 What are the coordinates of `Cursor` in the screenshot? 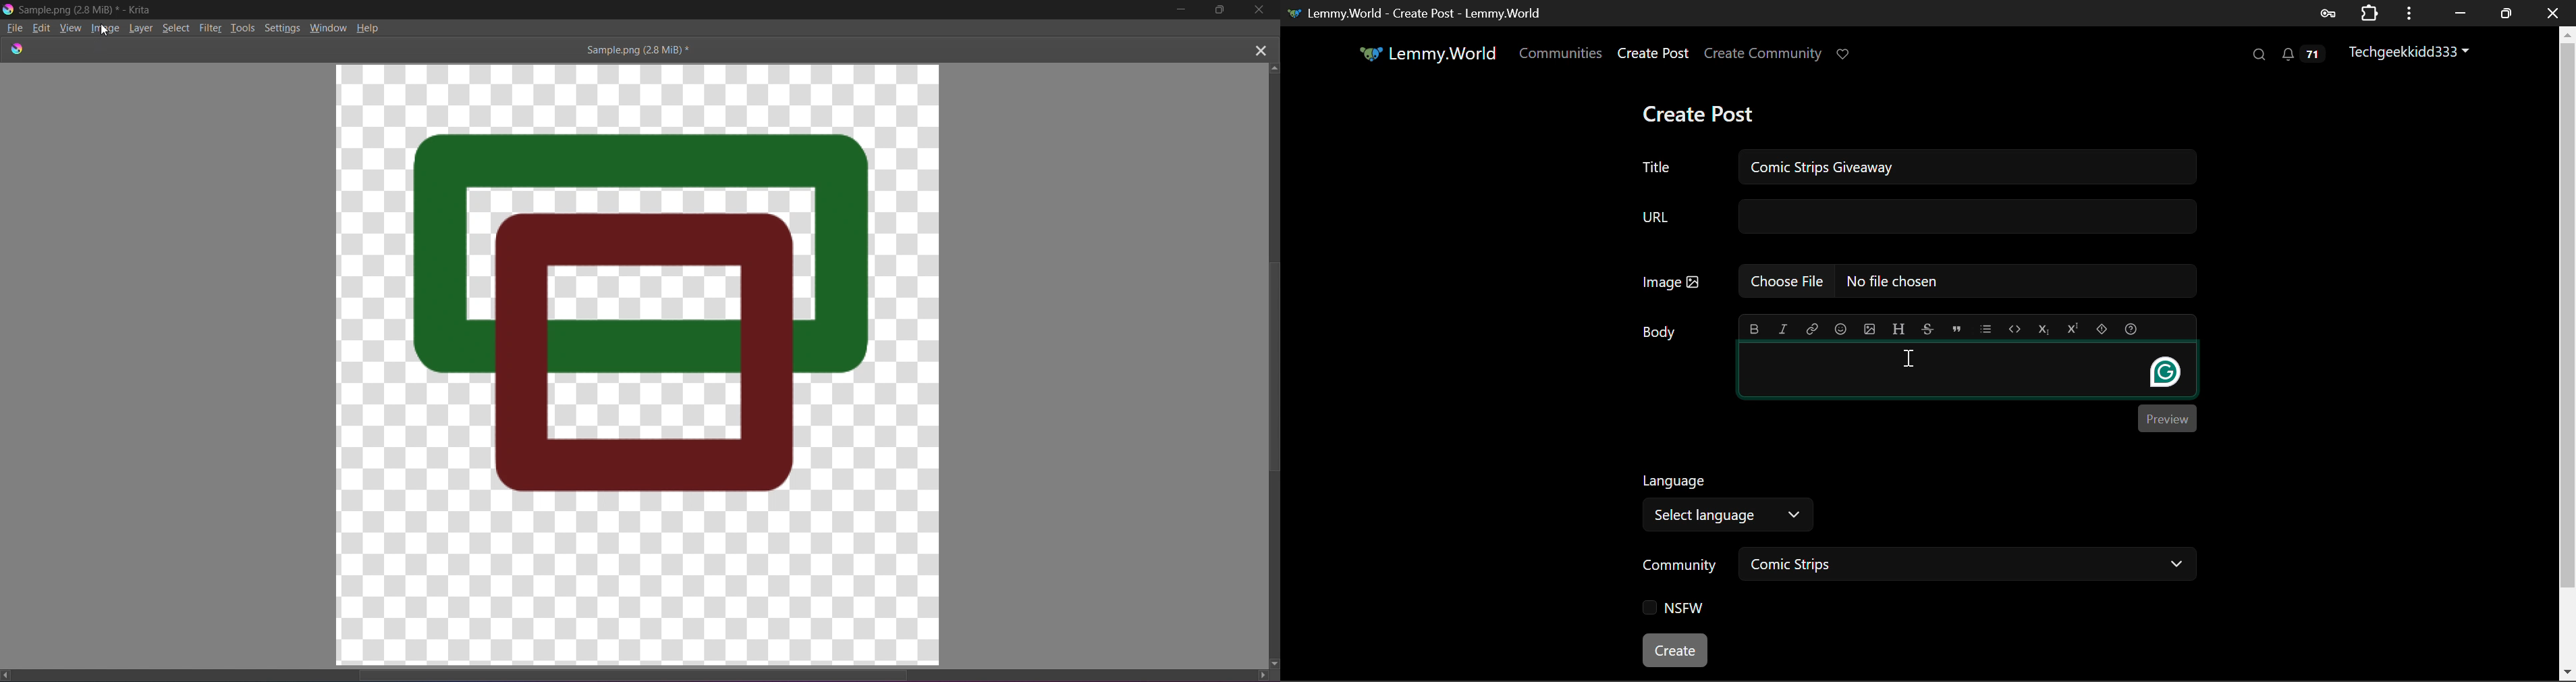 It's located at (107, 29).